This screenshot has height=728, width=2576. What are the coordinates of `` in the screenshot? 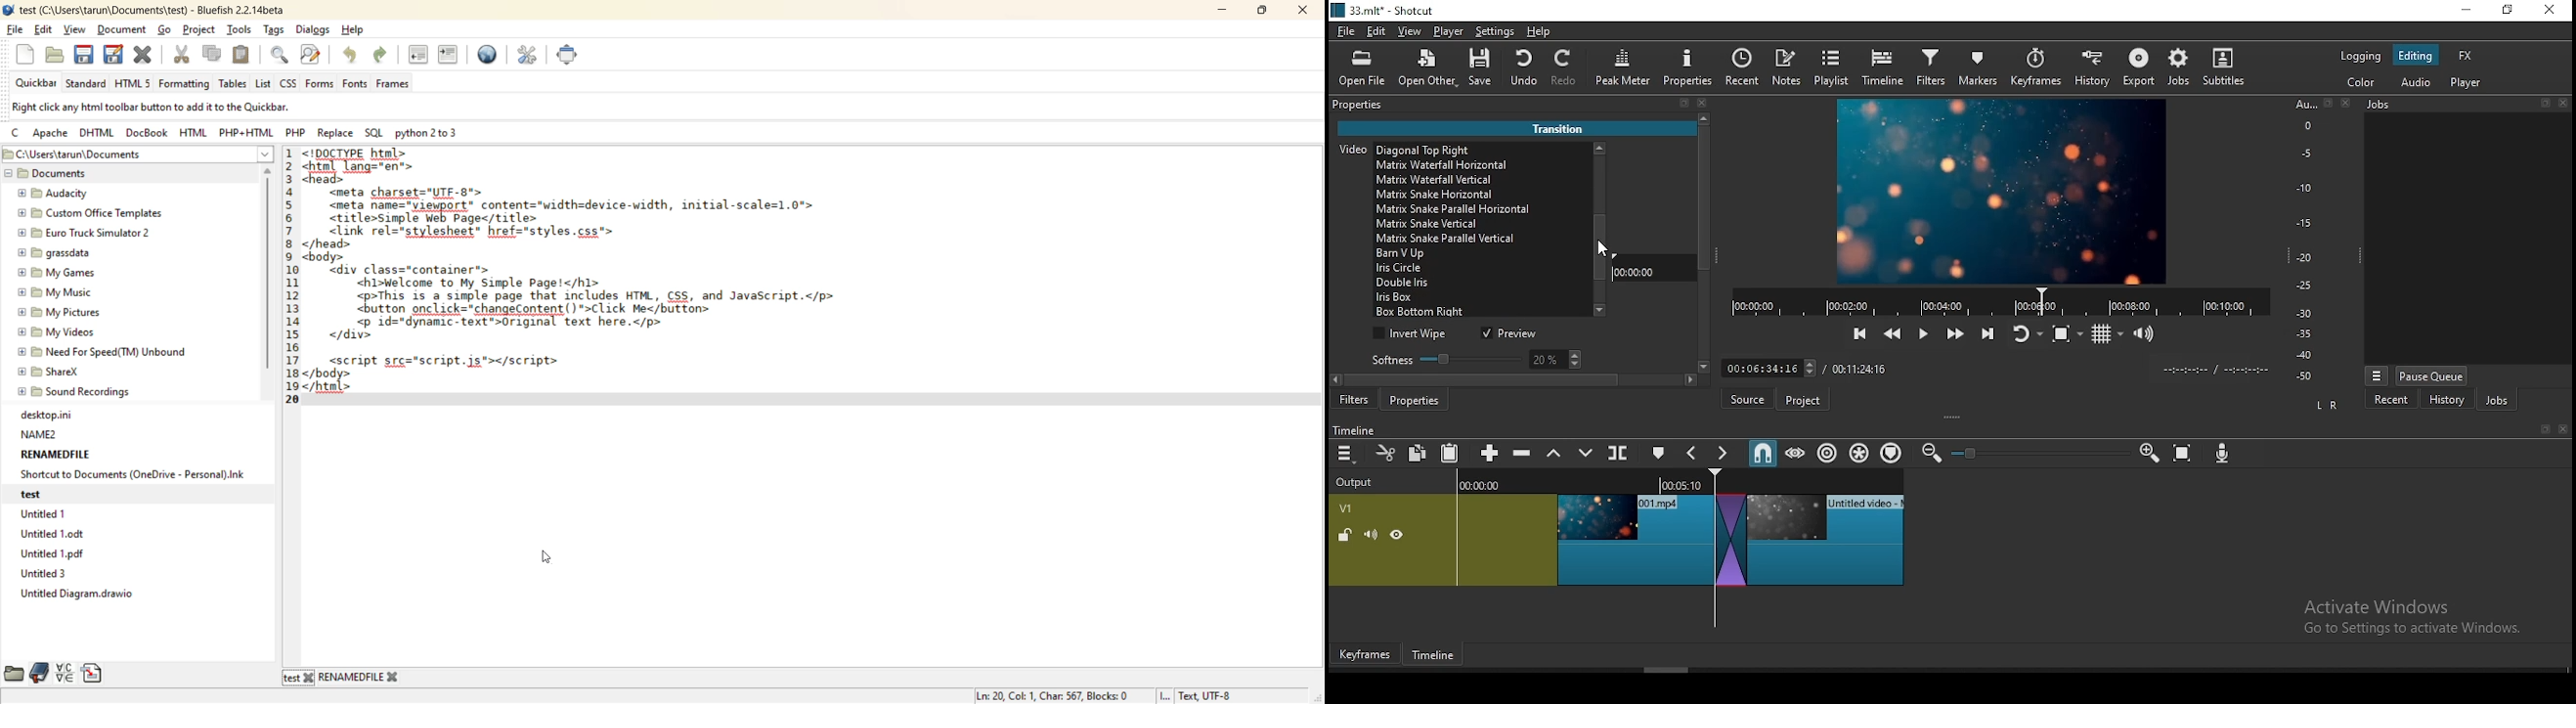 It's located at (2225, 456).